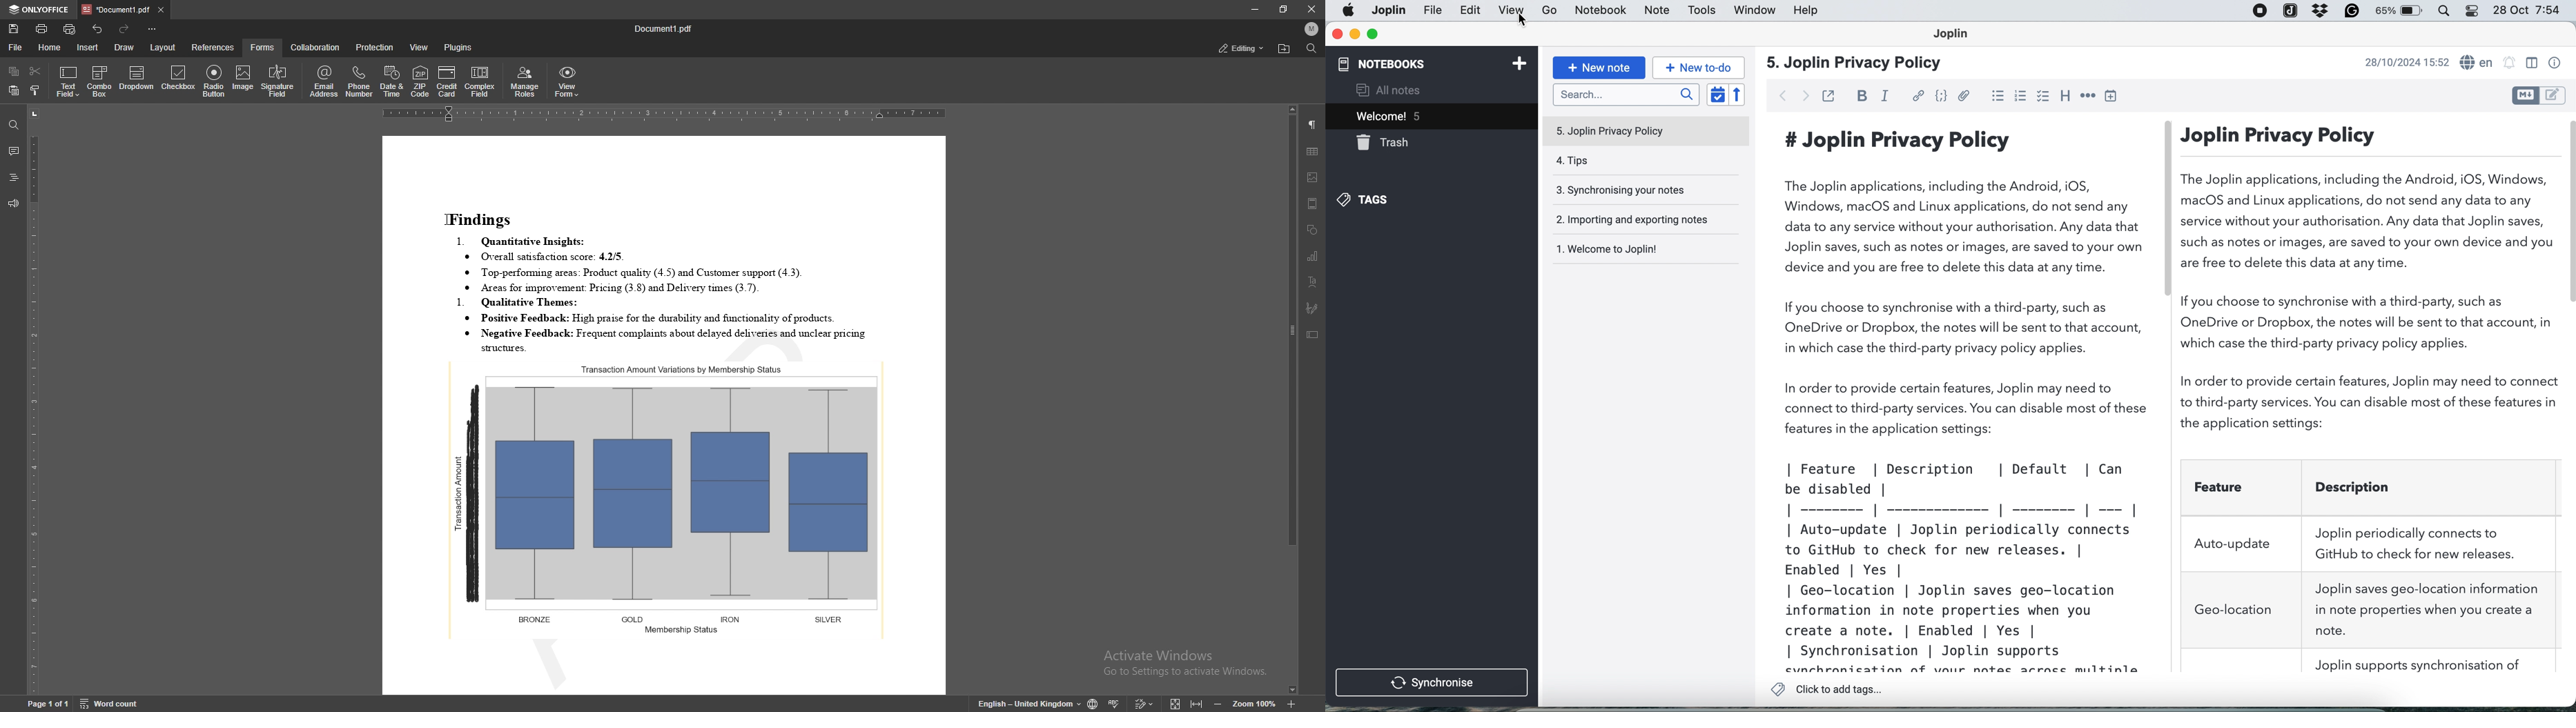  I want to click on joplin, so click(2290, 10).